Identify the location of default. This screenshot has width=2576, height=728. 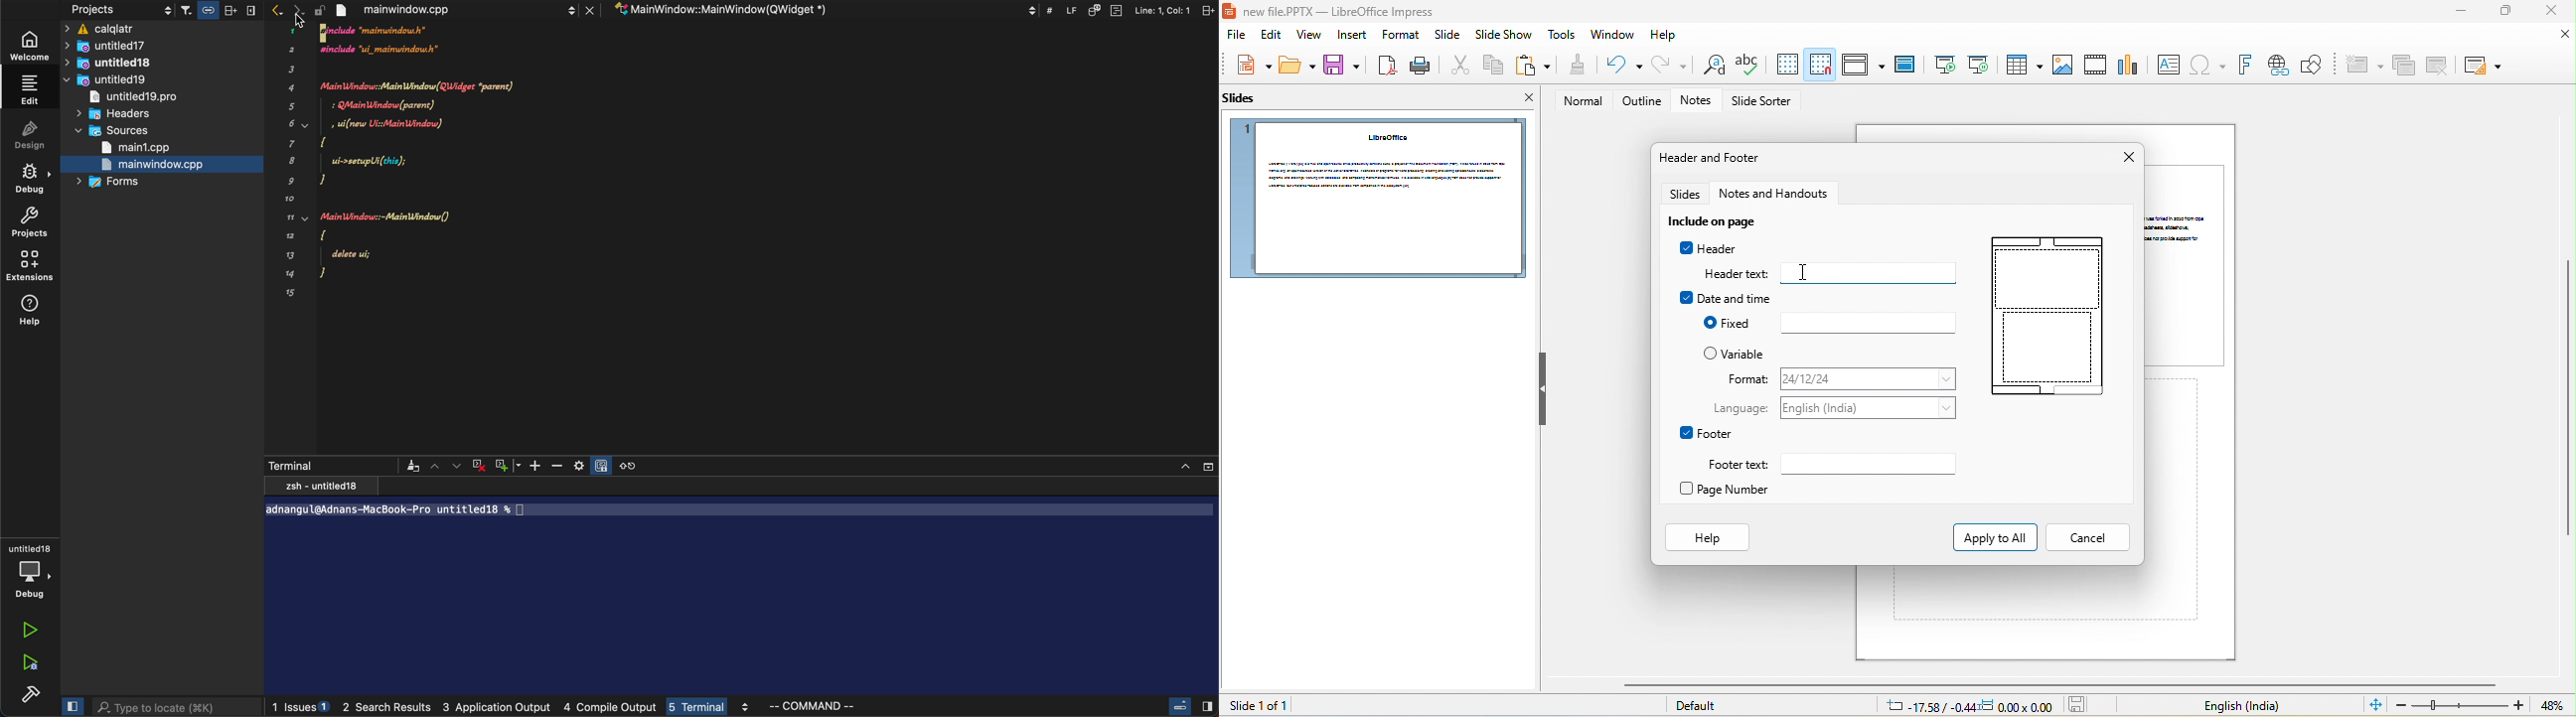
(1703, 707).